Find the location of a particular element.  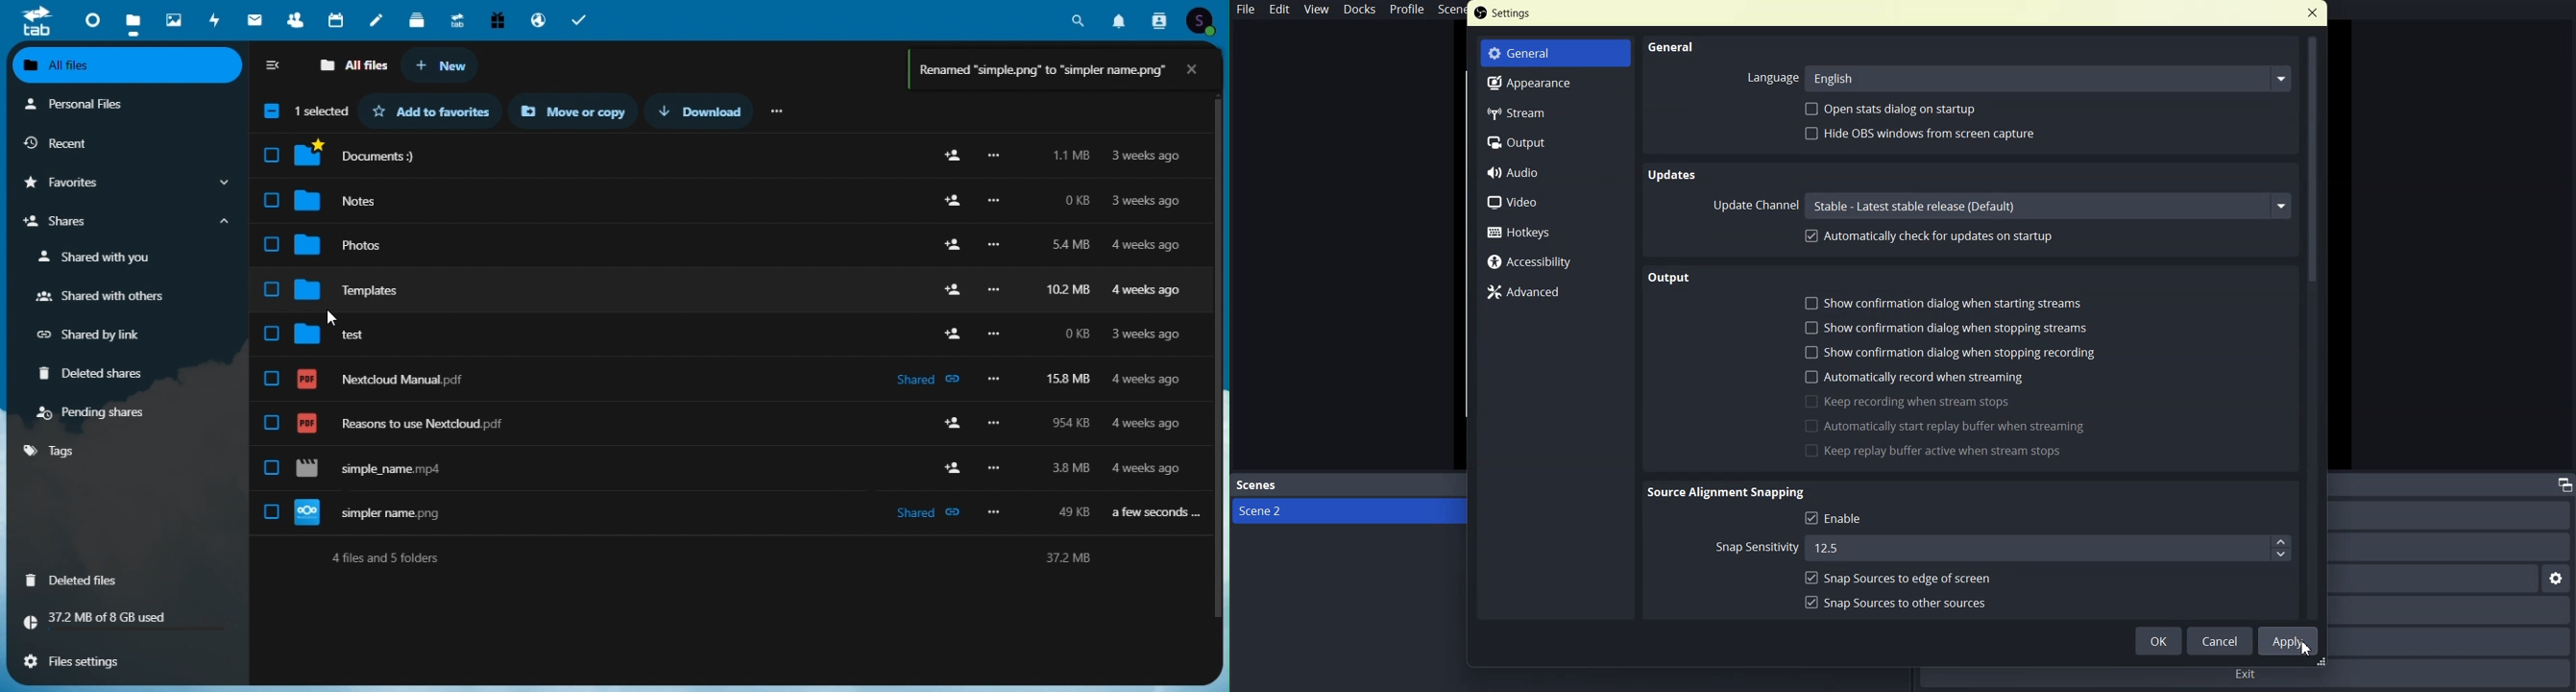

file rename confirmation is located at coordinates (1040, 73).